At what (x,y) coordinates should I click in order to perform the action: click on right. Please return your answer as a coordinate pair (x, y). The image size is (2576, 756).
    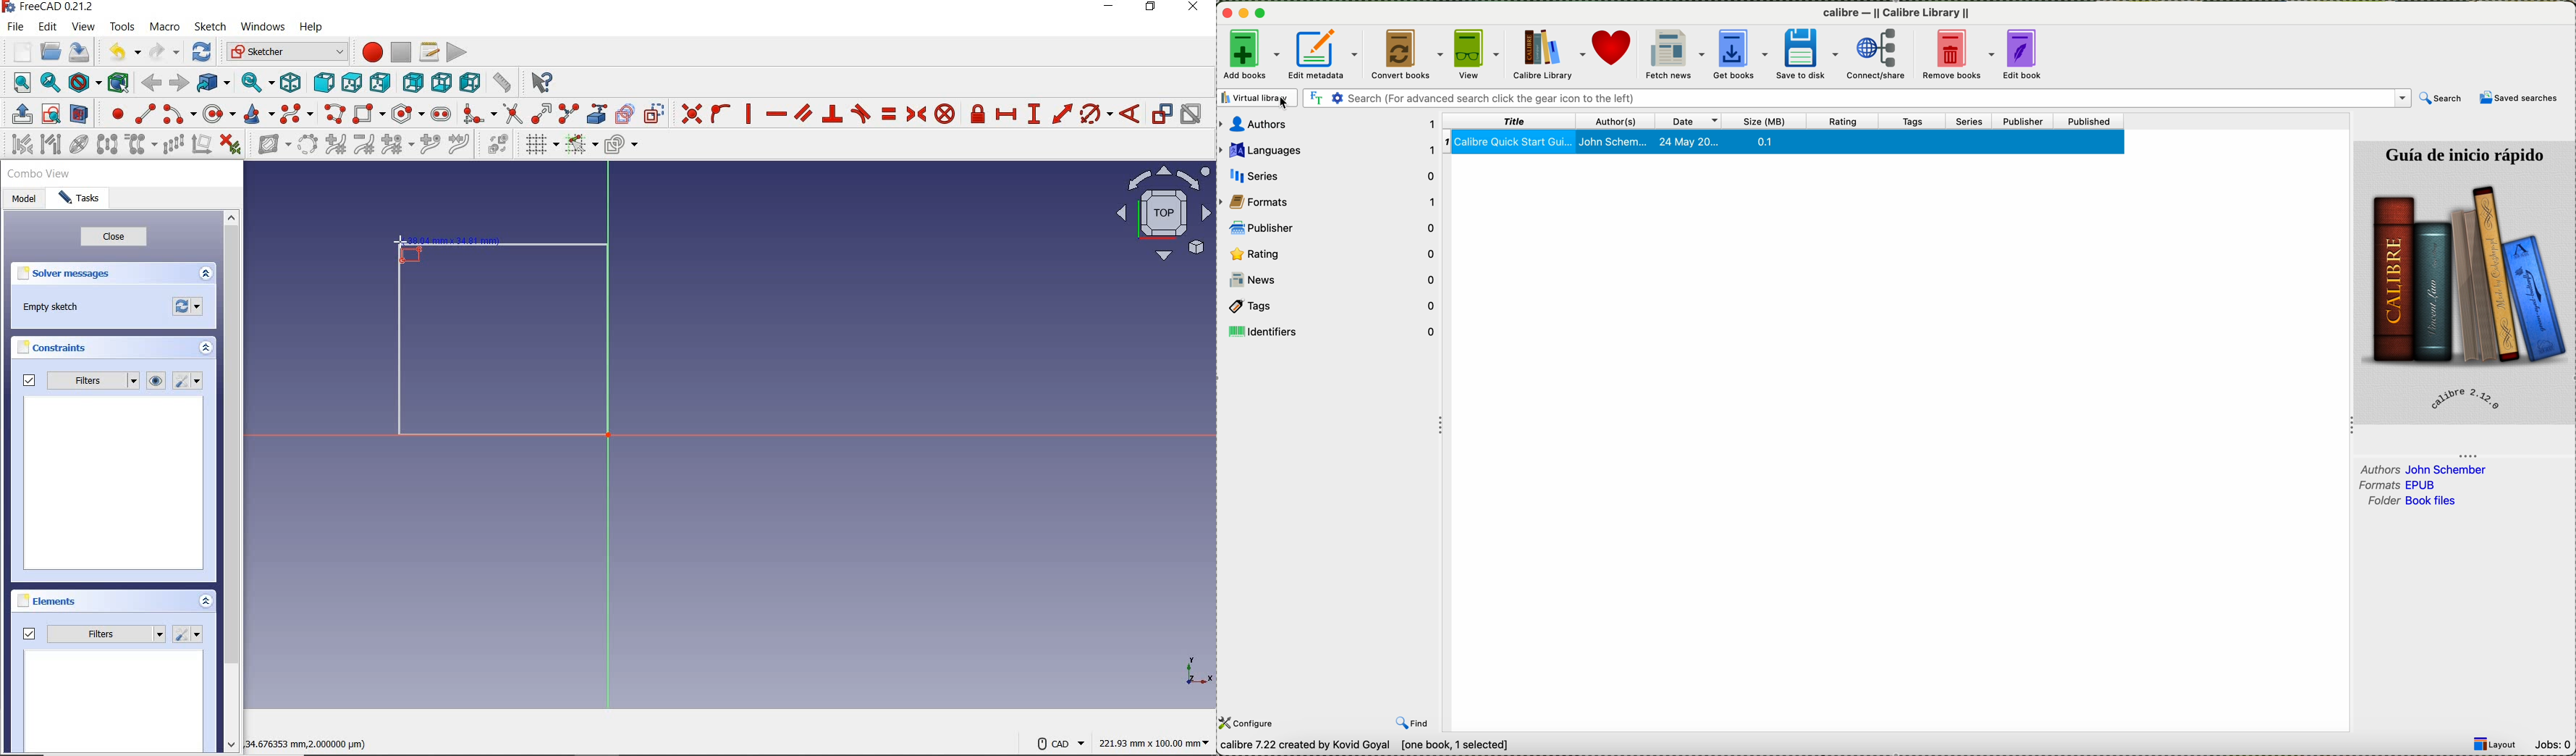
    Looking at the image, I should click on (381, 83).